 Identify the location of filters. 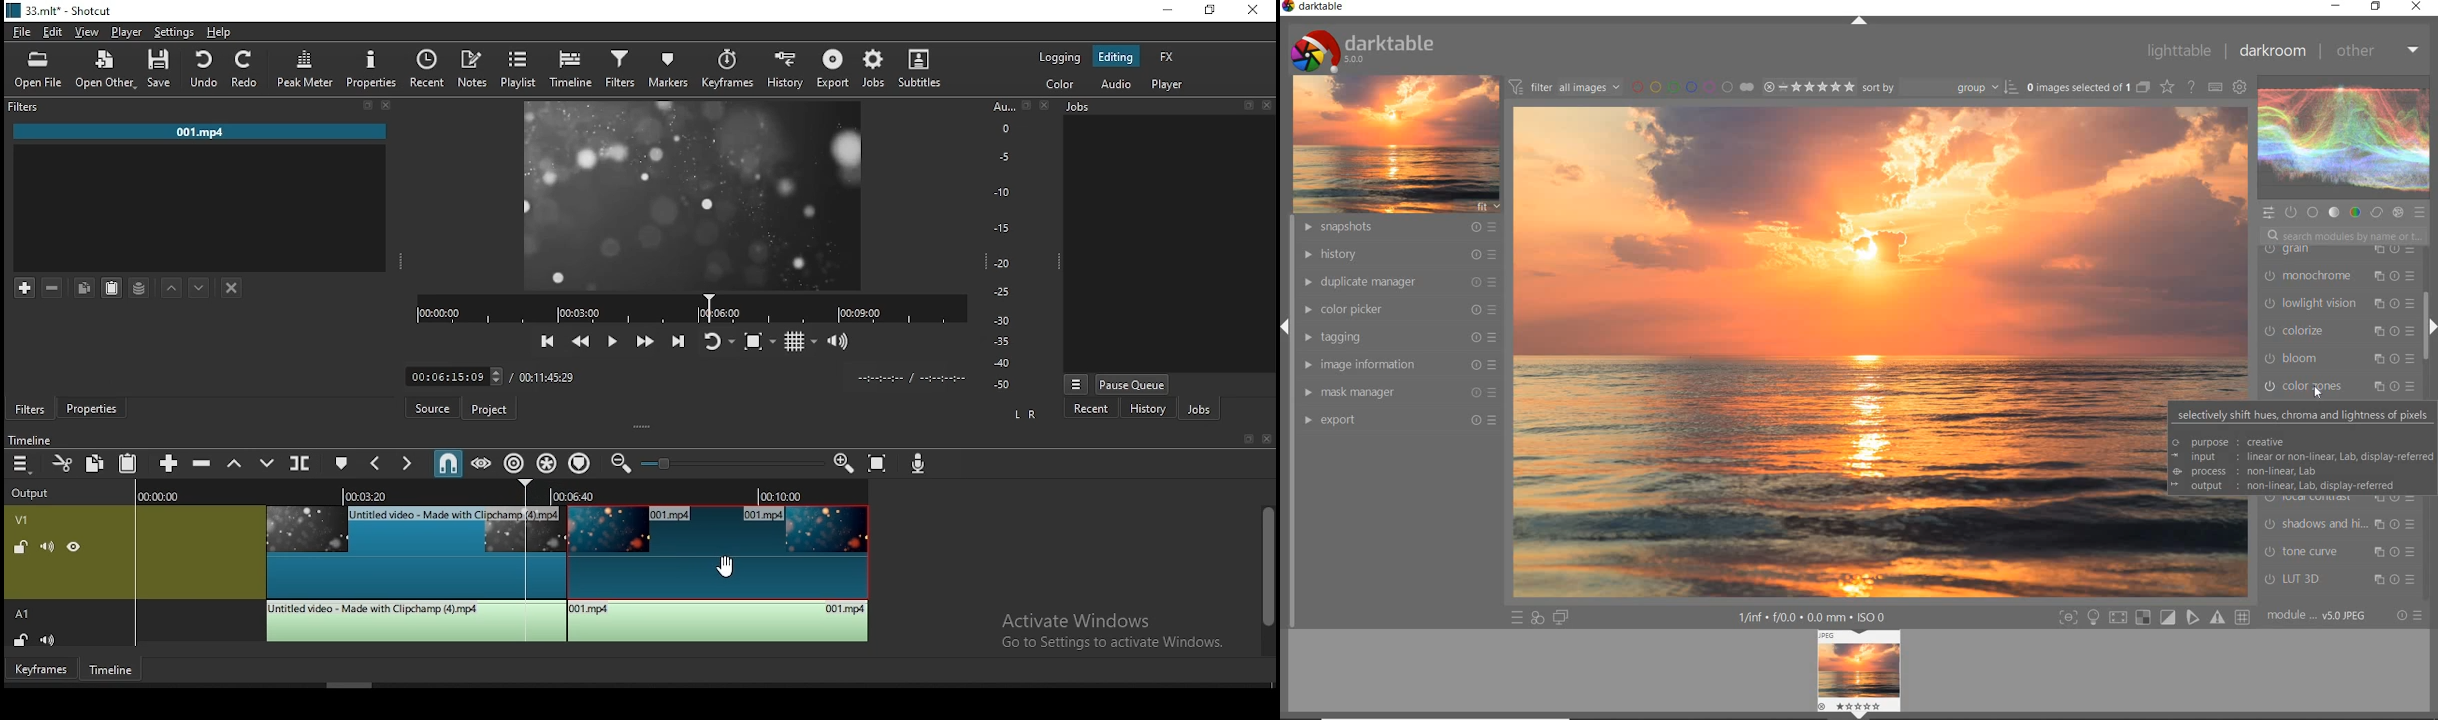
(619, 70).